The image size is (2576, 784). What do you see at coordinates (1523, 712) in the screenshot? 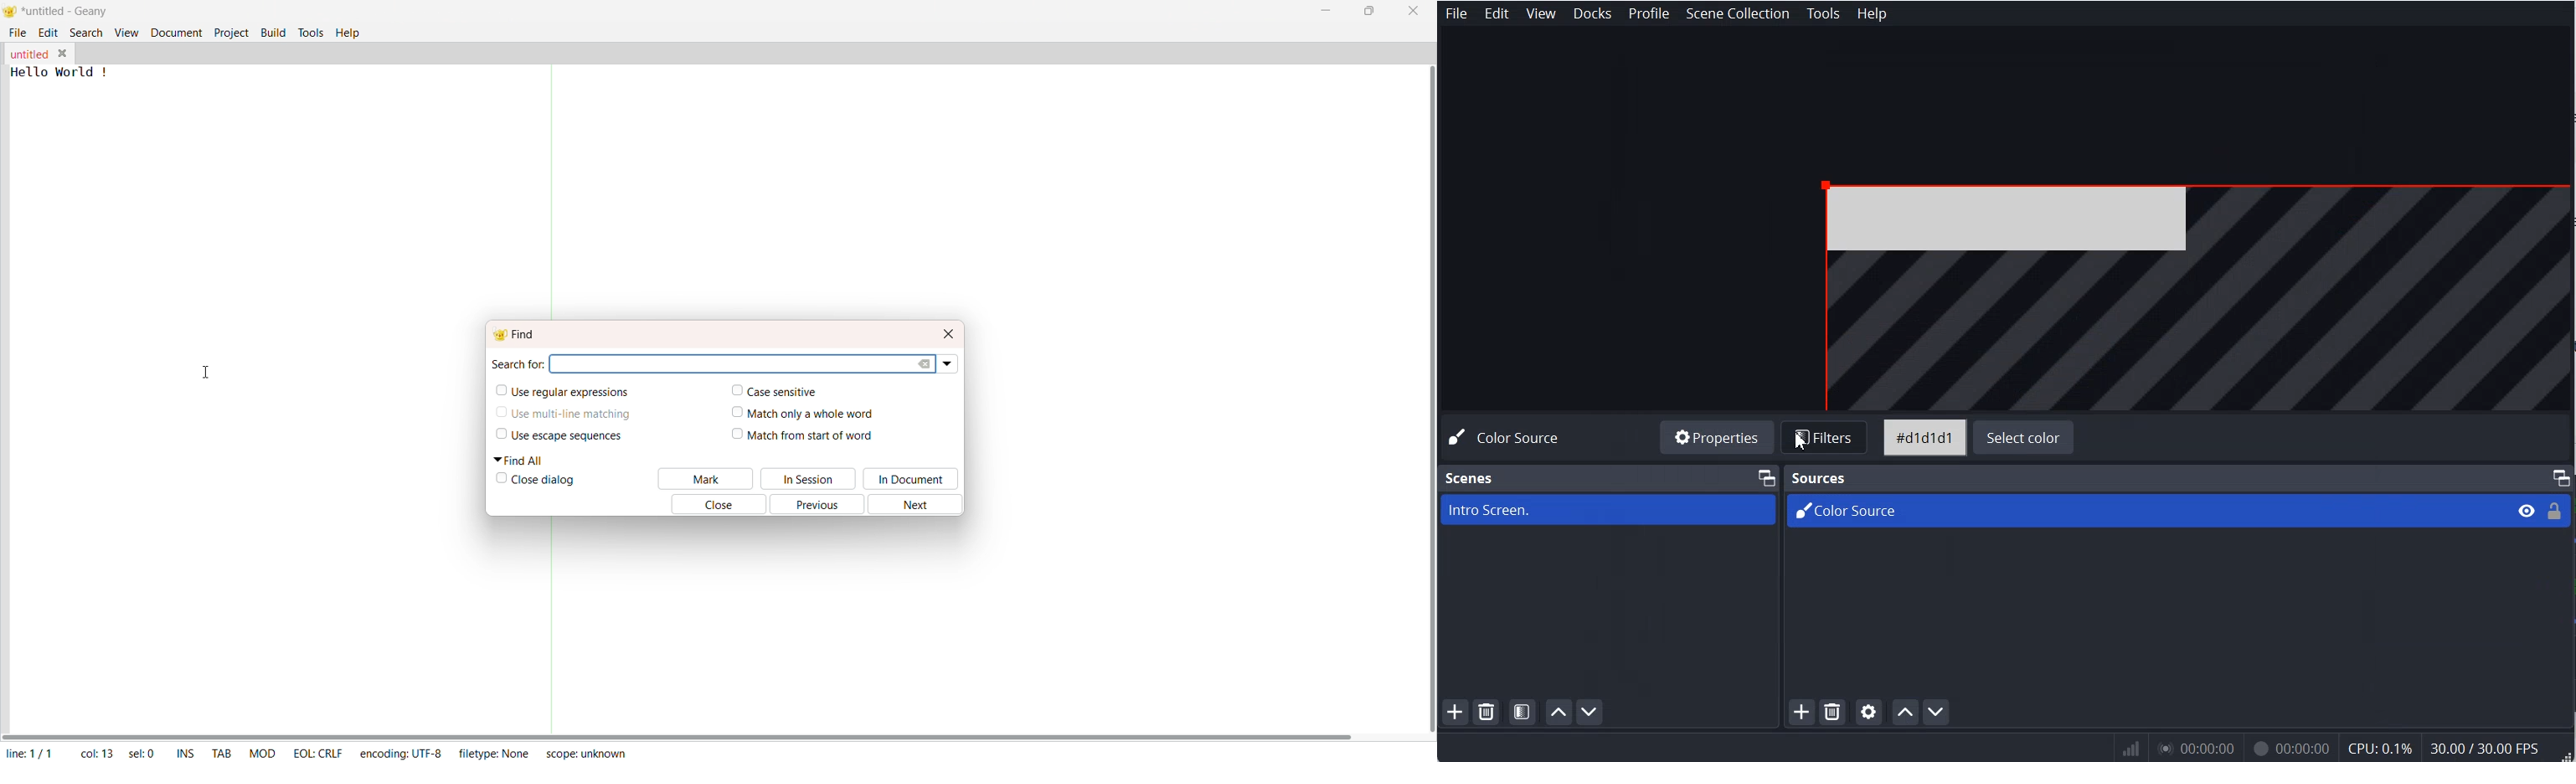
I see `Open Scene Filter` at bounding box center [1523, 712].